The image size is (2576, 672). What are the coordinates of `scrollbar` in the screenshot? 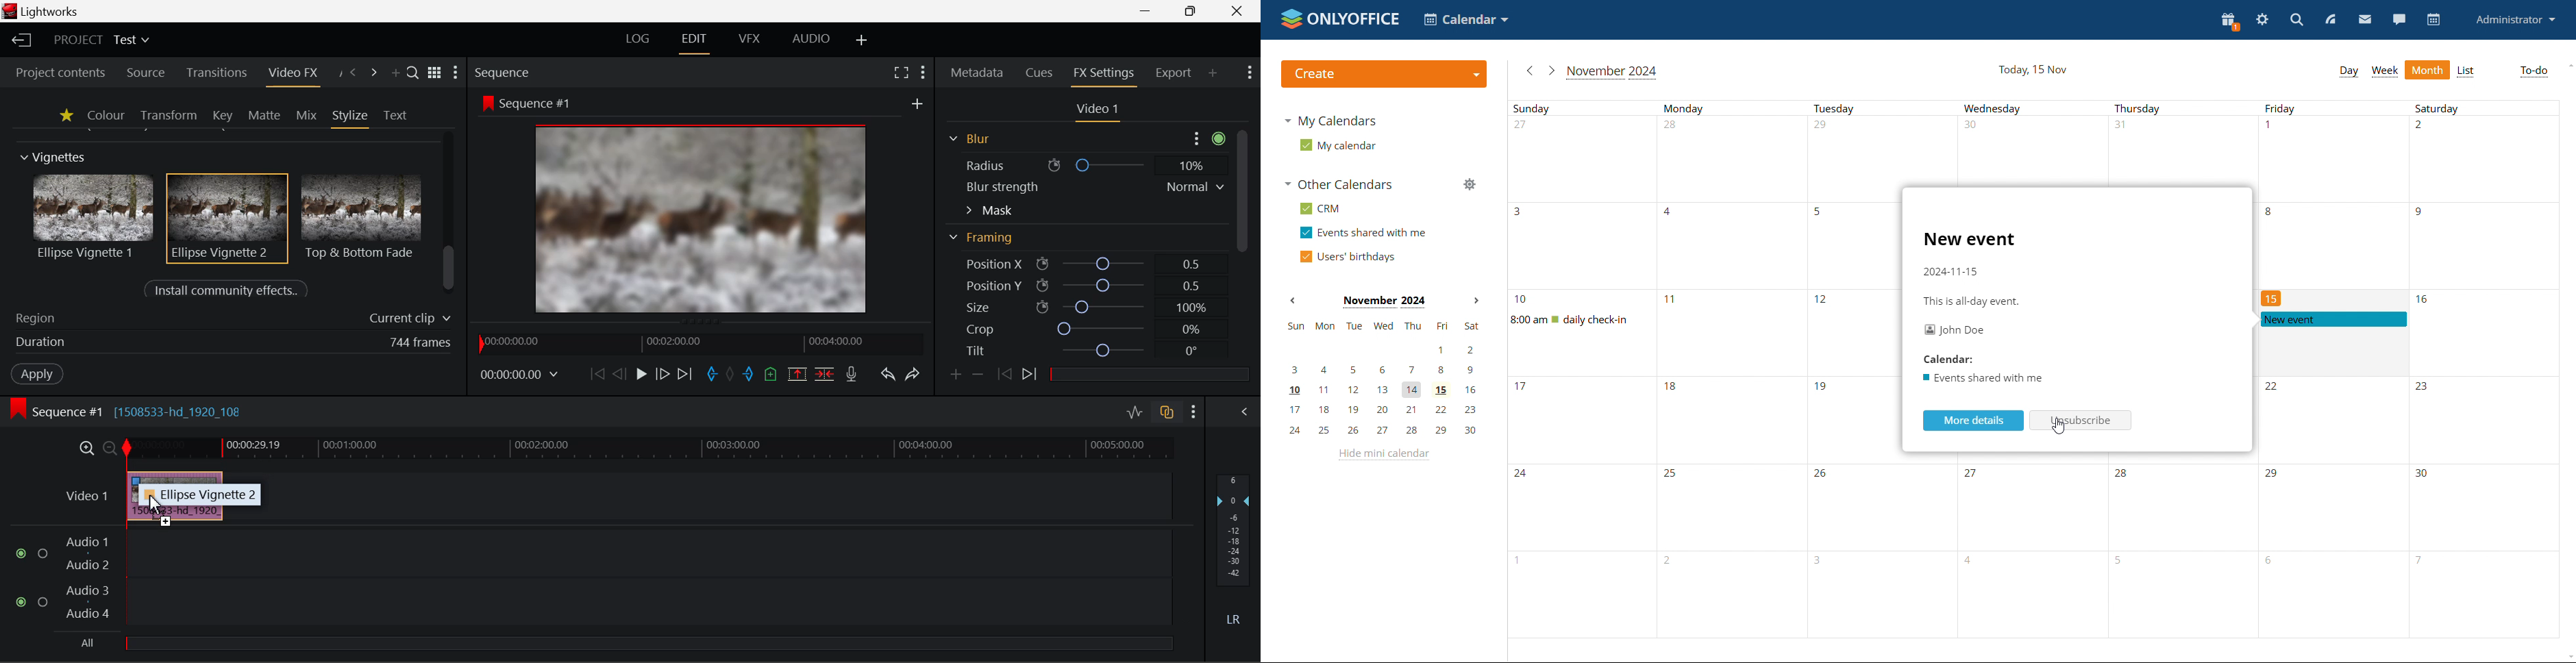 It's located at (450, 268).